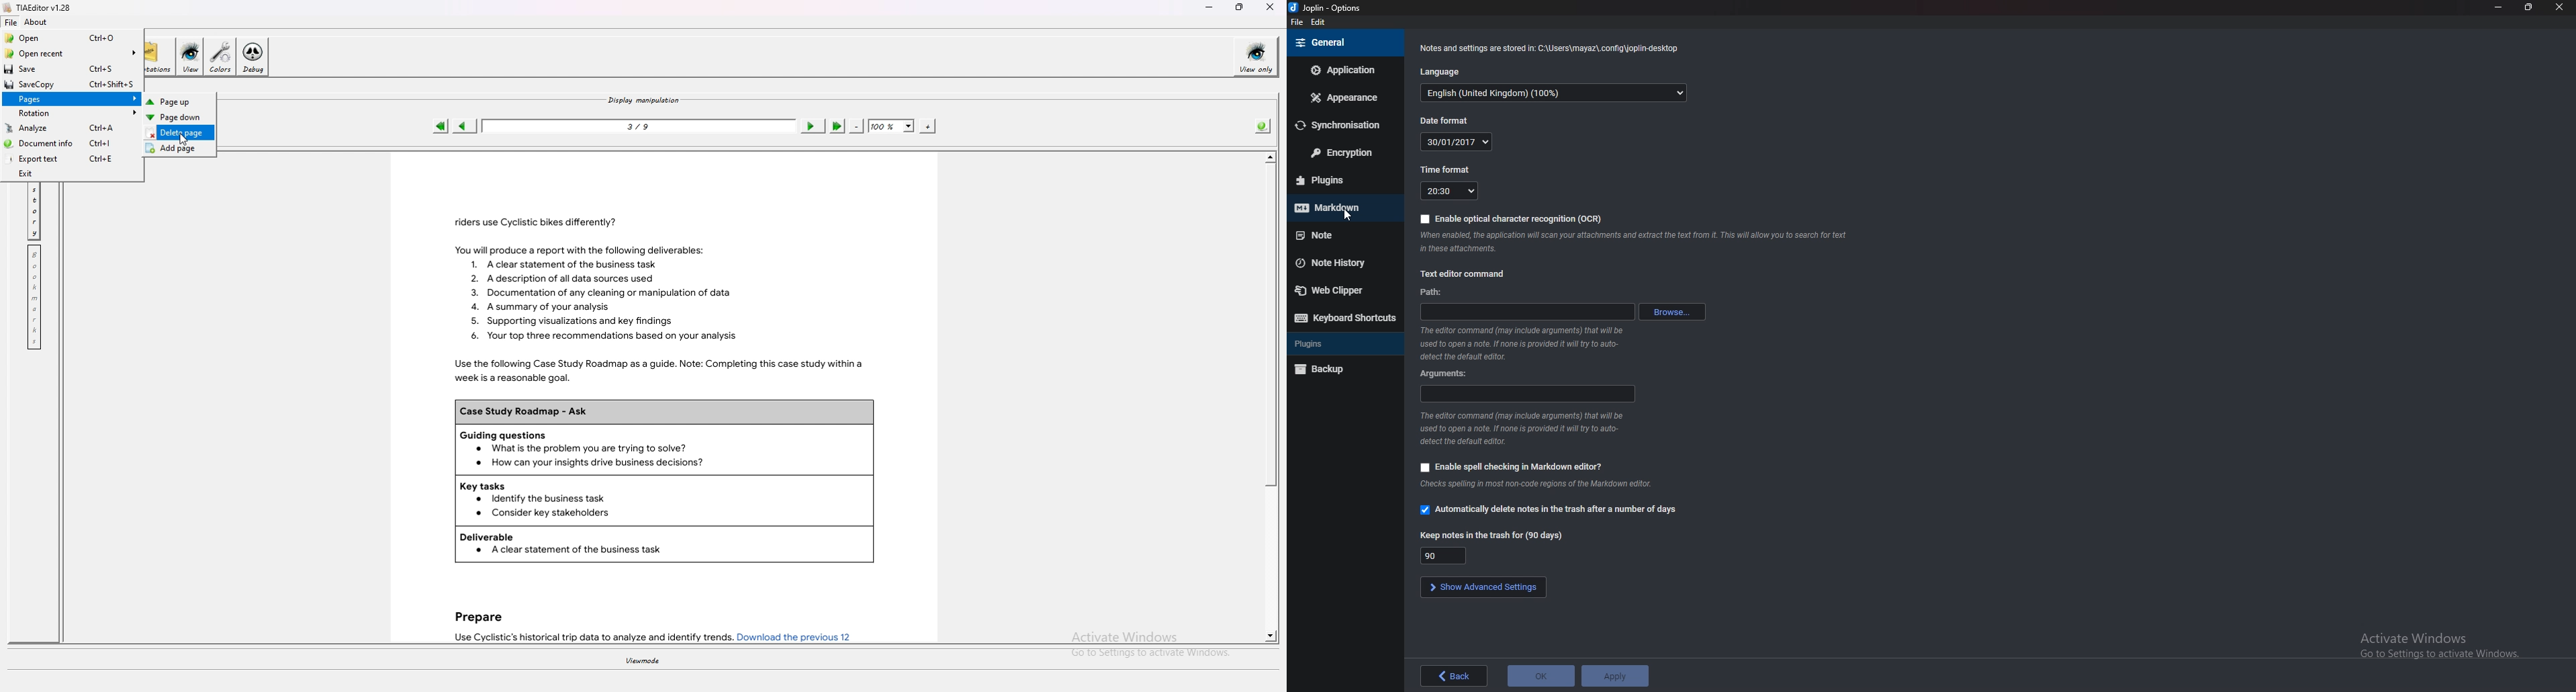  I want to click on General, so click(1340, 42).